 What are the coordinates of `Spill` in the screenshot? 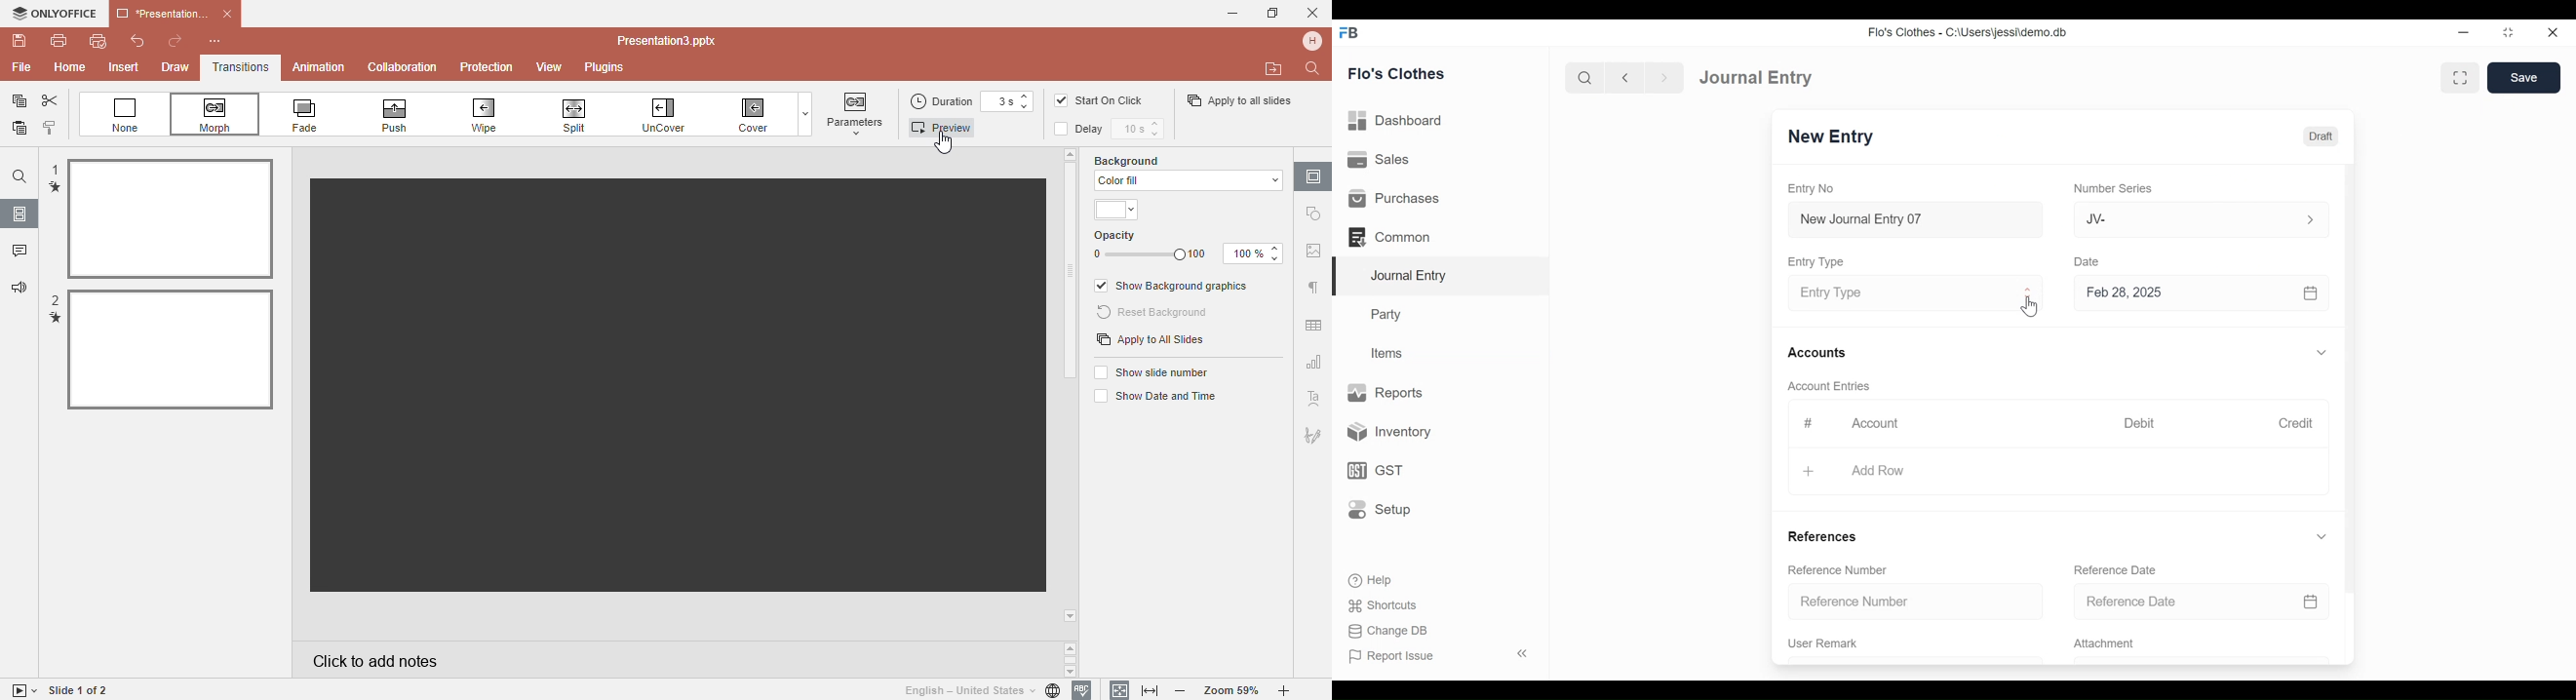 It's located at (582, 112).